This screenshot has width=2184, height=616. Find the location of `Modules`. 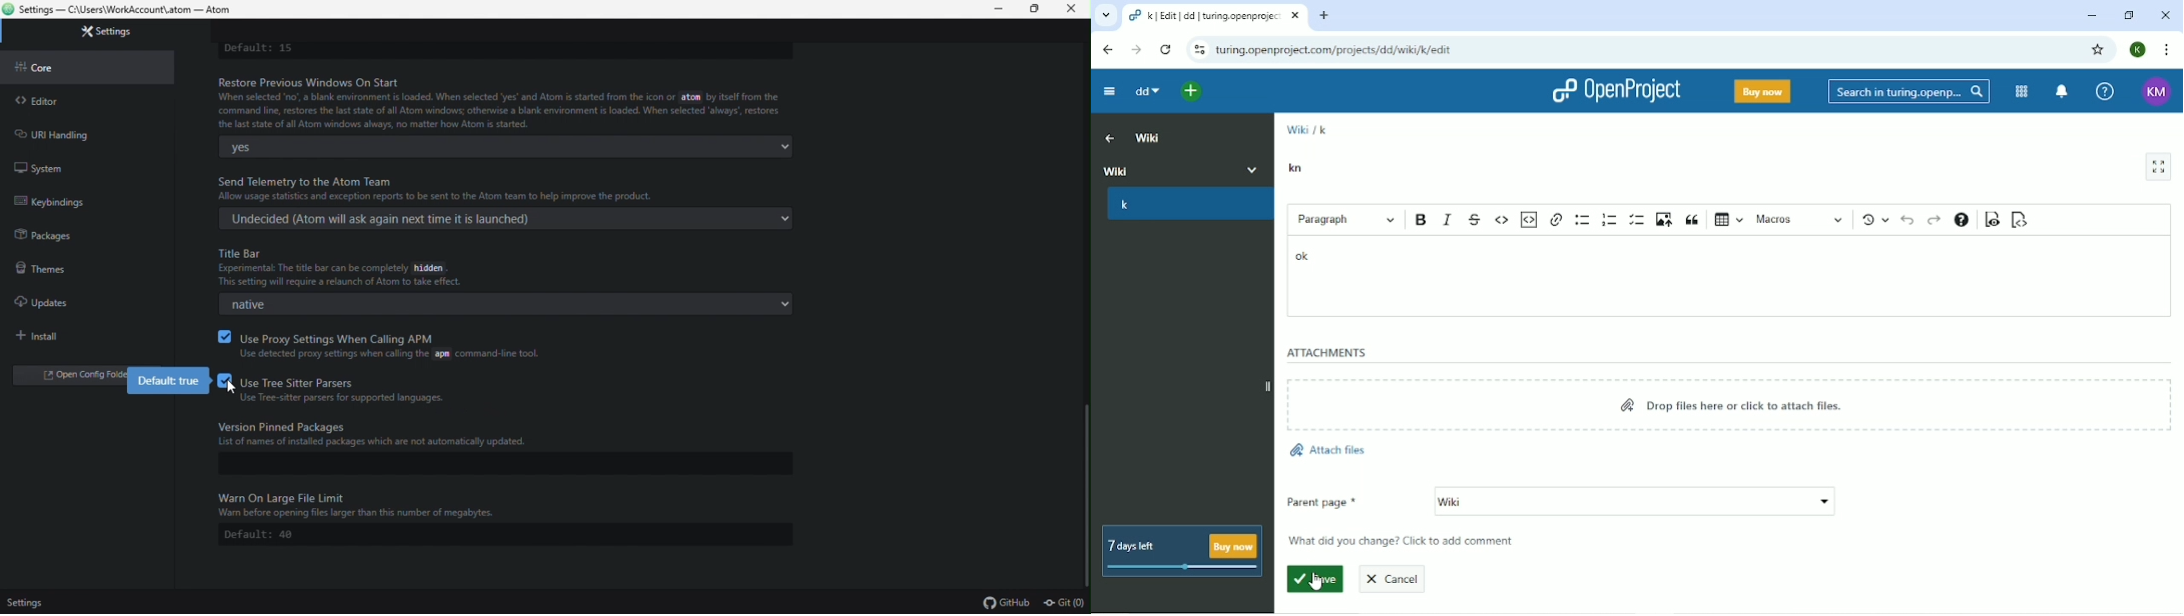

Modules is located at coordinates (2020, 91).